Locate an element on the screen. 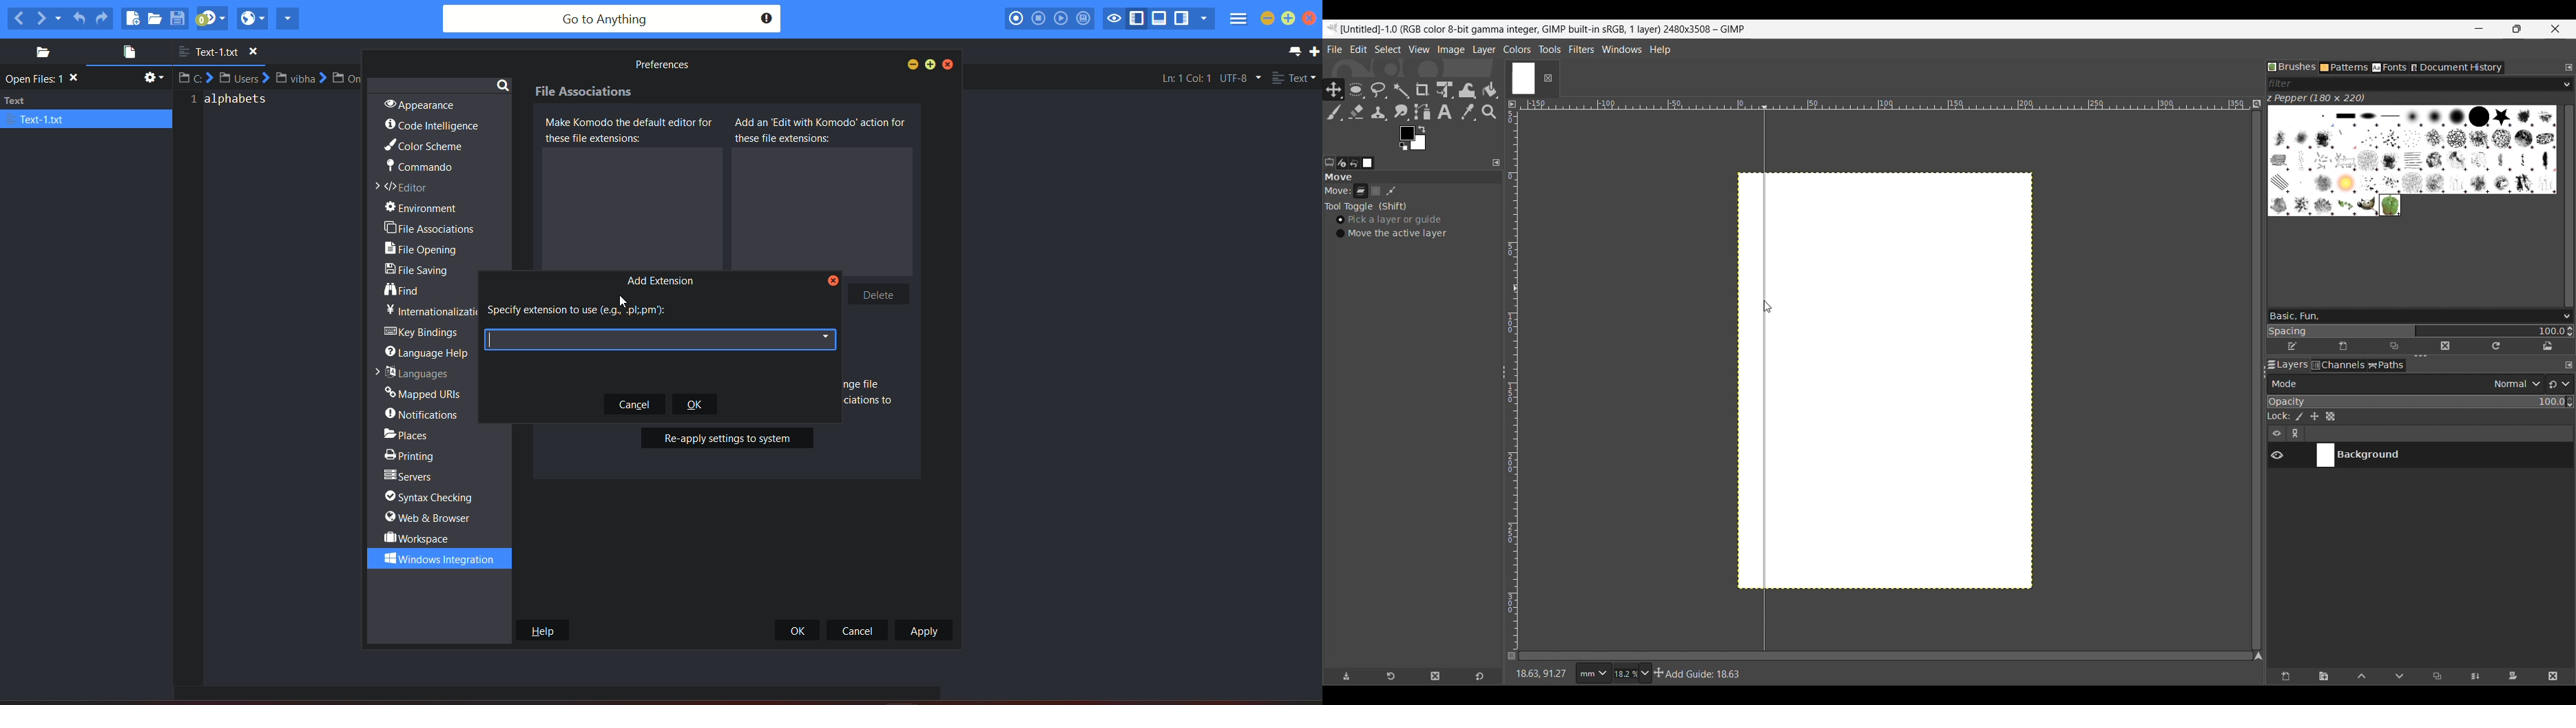 Image resolution: width=2576 pixels, height=728 pixels. Current tab is located at coordinates (1522, 76).